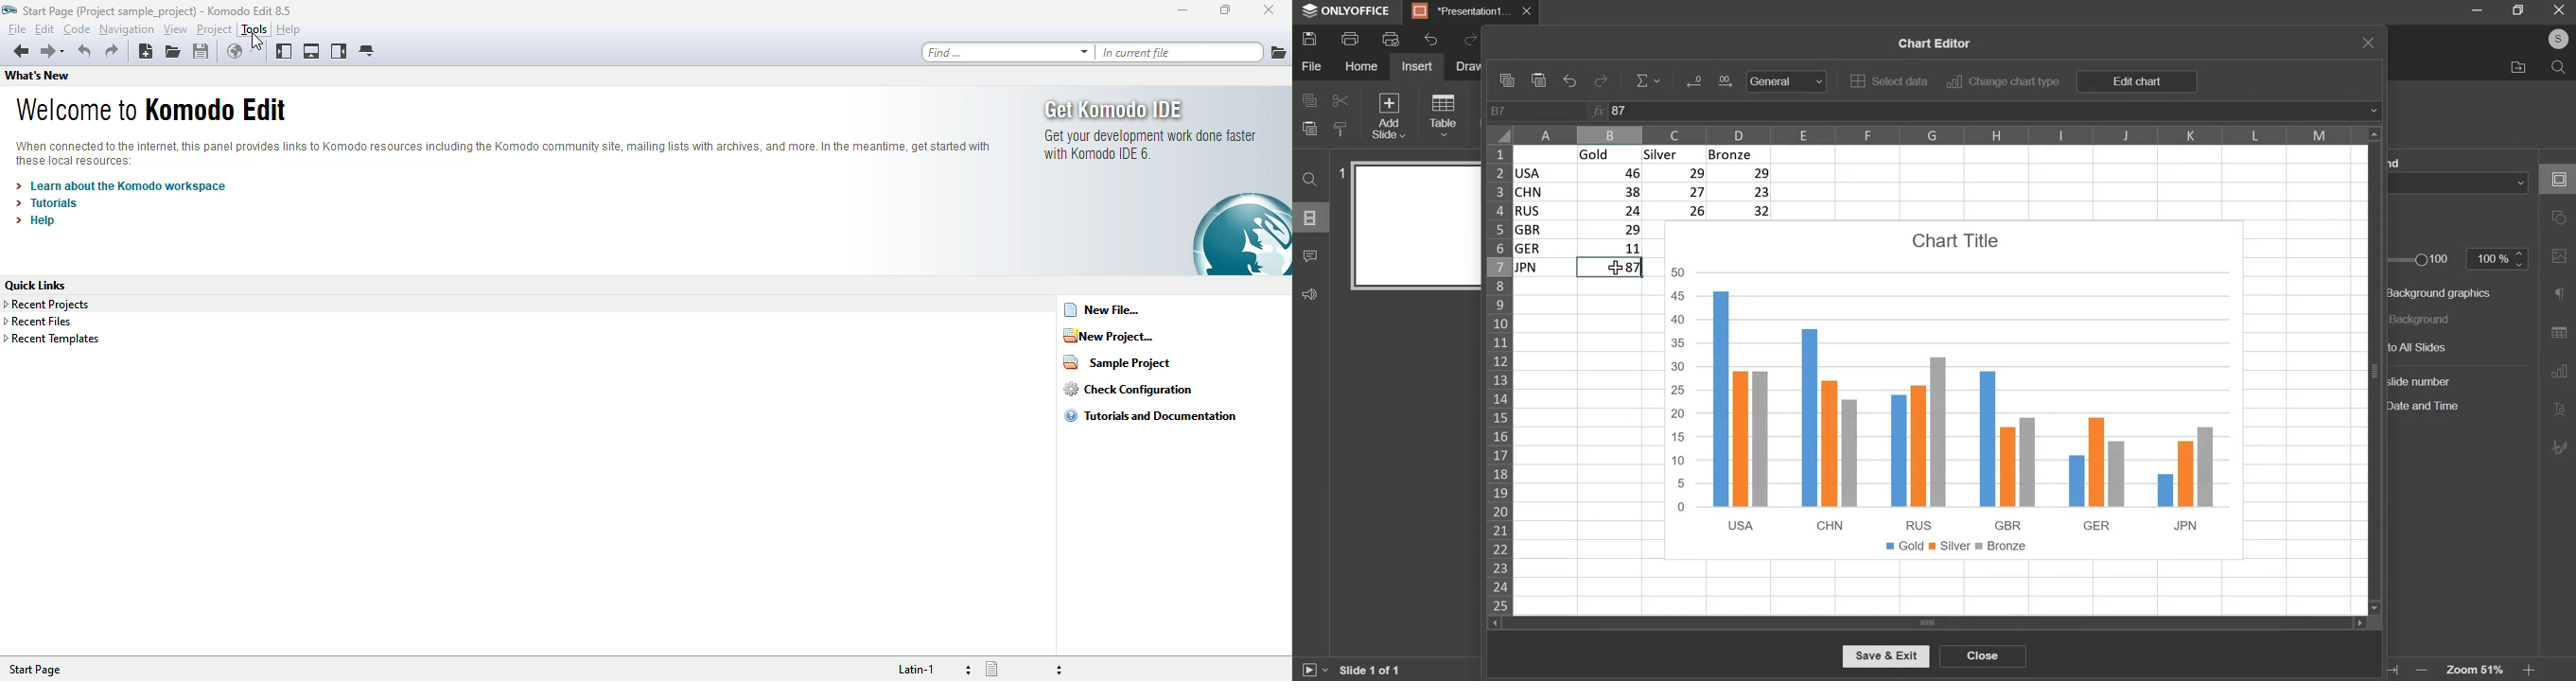 This screenshot has width=2576, height=700. Describe the element at coordinates (1612, 175) in the screenshot. I see `46` at that location.